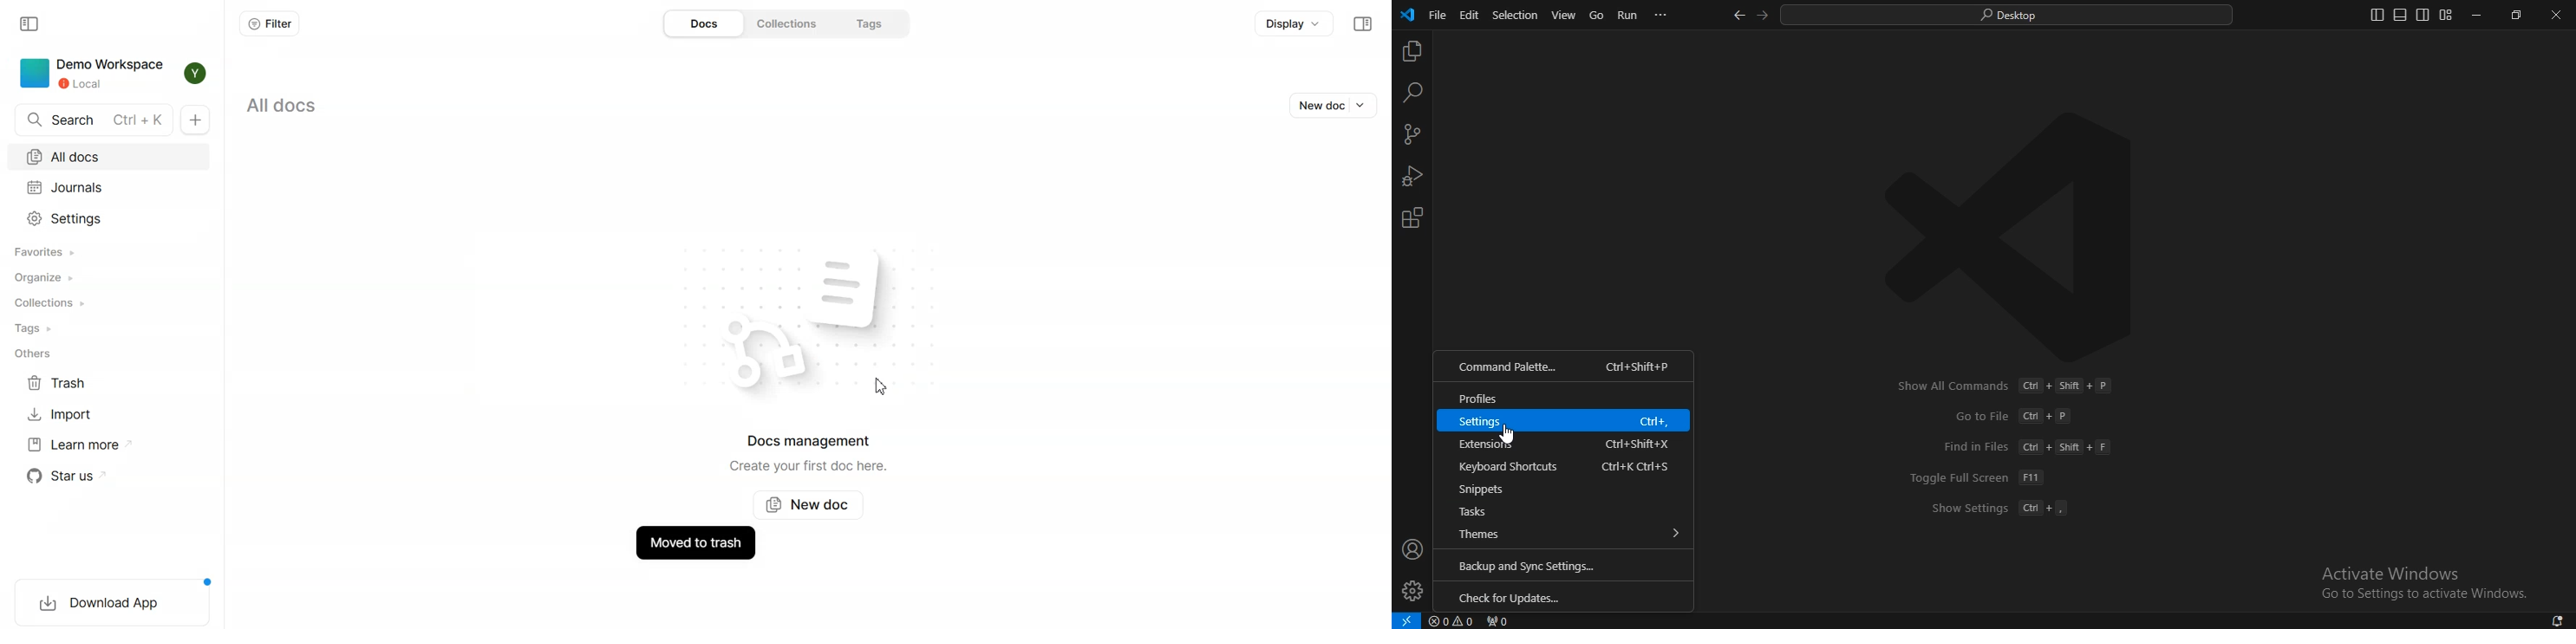  What do you see at coordinates (1663, 16) in the screenshot?
I see `...` at bounding box center [1663, 16].